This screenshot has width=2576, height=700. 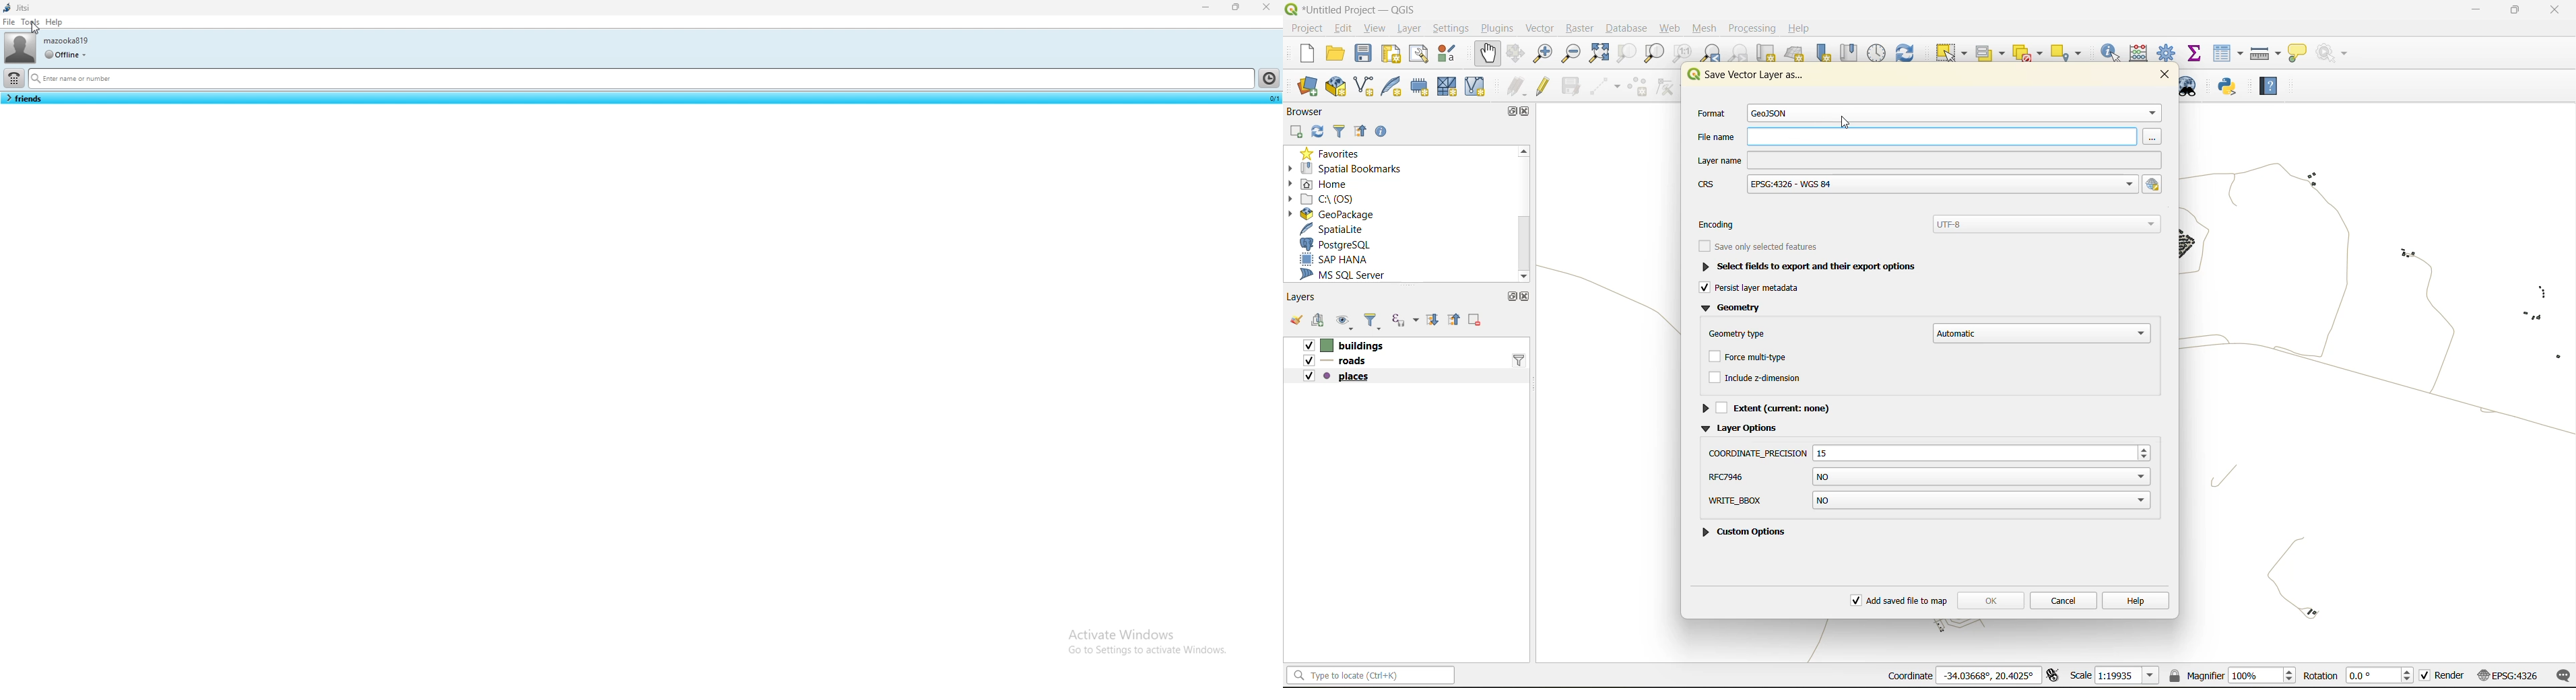 What do you see at coordinates (1573, 85) in the screenshot?
I see `save edits` at bounding box center [1573, 85].